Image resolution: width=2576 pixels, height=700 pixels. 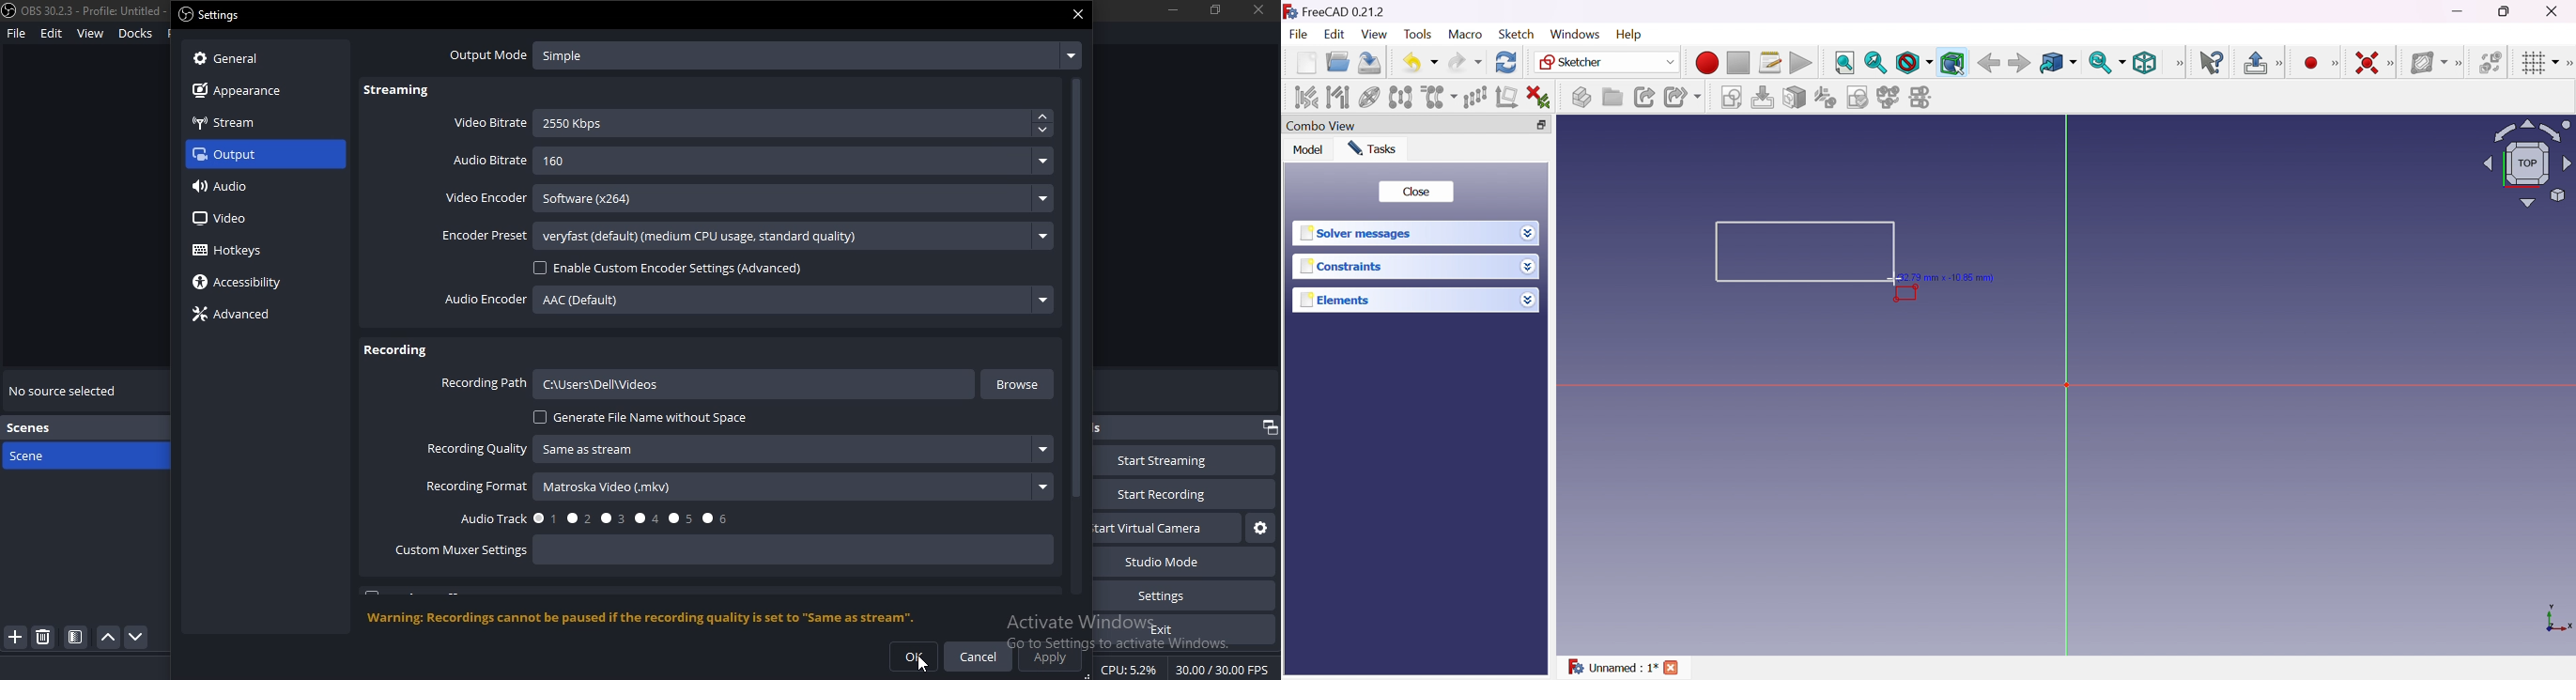 What do you see at coordinates (1730, 97) in the screenshot?
I see `Create sketch` at bounding box center [1730, 97].